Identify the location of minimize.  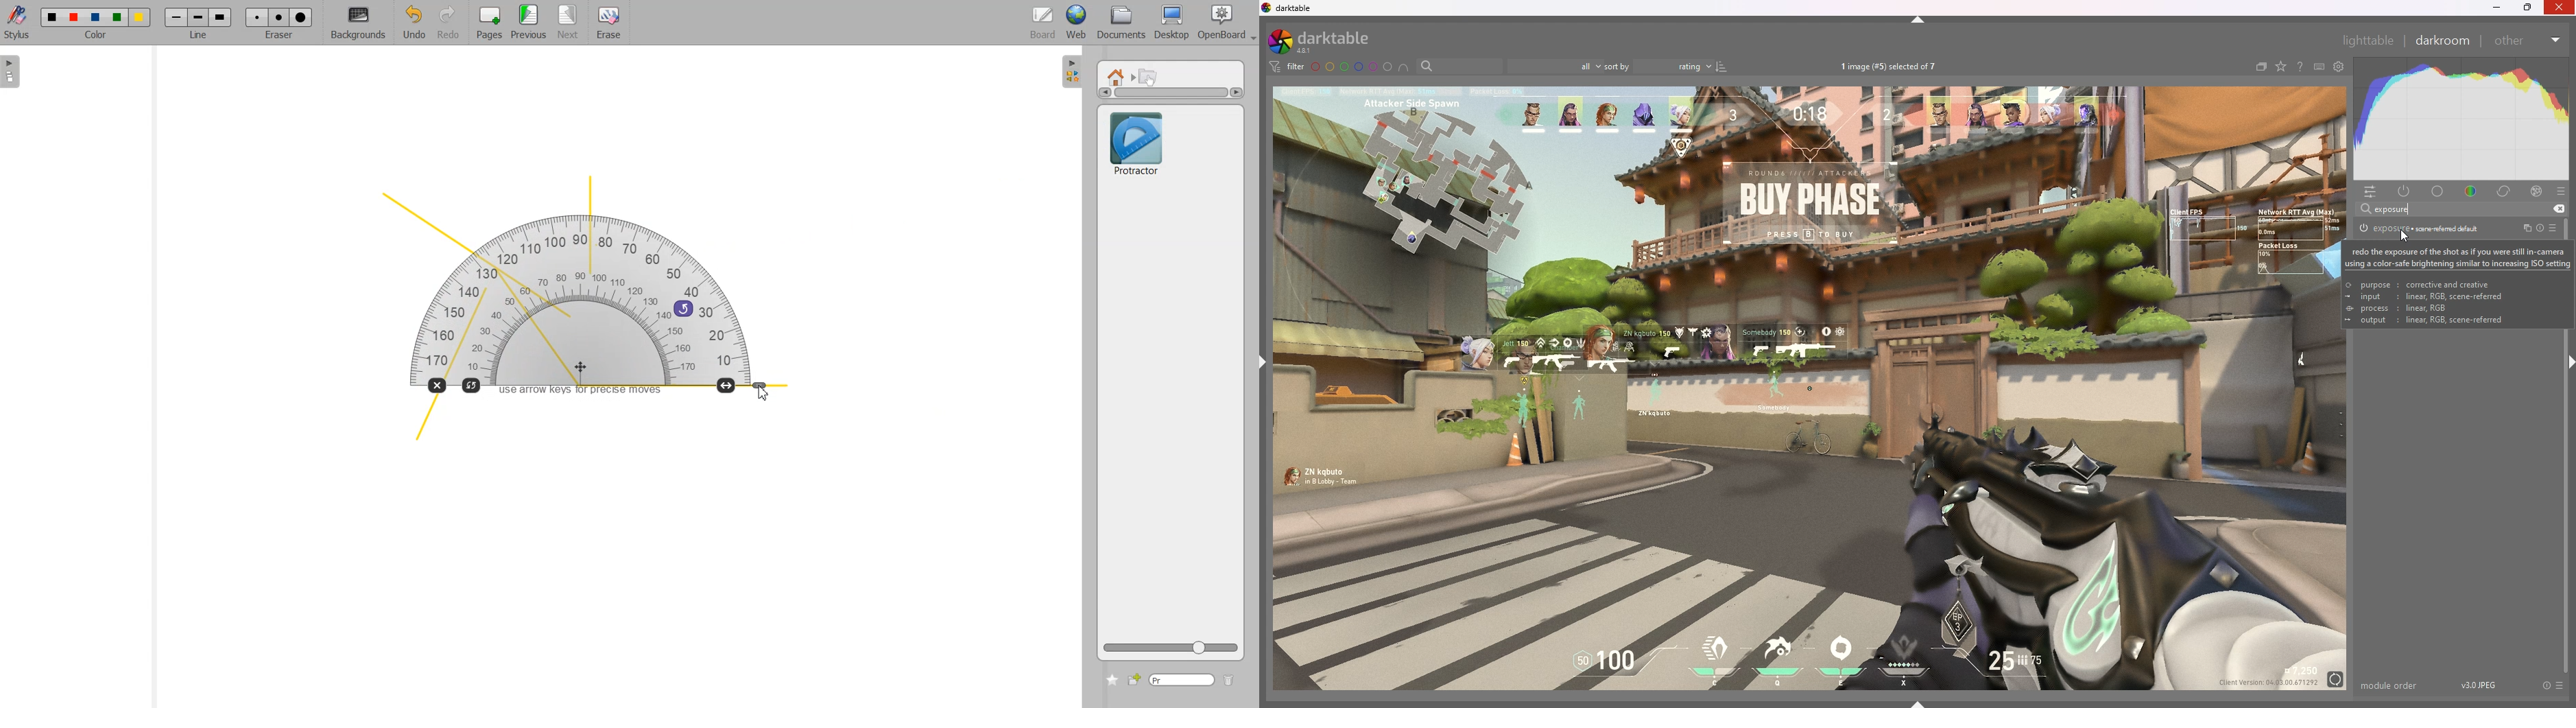
(2496, 8).